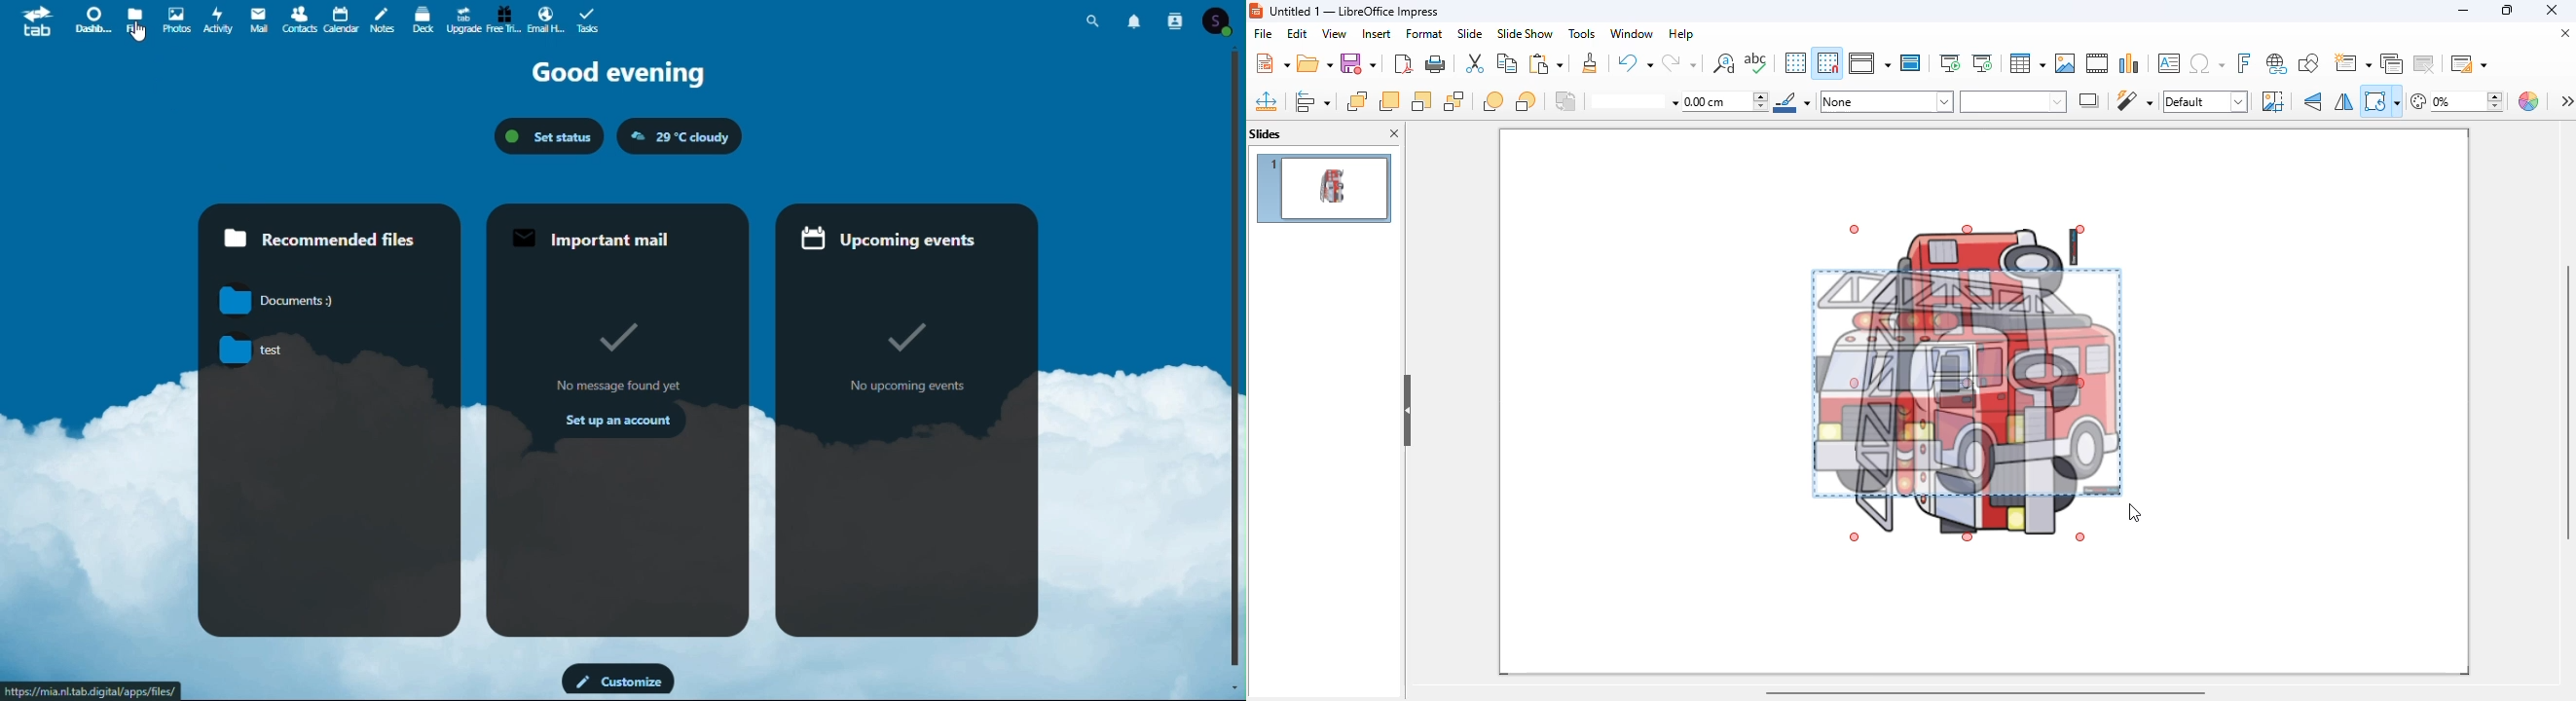 This screenshot has width=2576, height=728. I want to click on position and size, so click(1267, 101).